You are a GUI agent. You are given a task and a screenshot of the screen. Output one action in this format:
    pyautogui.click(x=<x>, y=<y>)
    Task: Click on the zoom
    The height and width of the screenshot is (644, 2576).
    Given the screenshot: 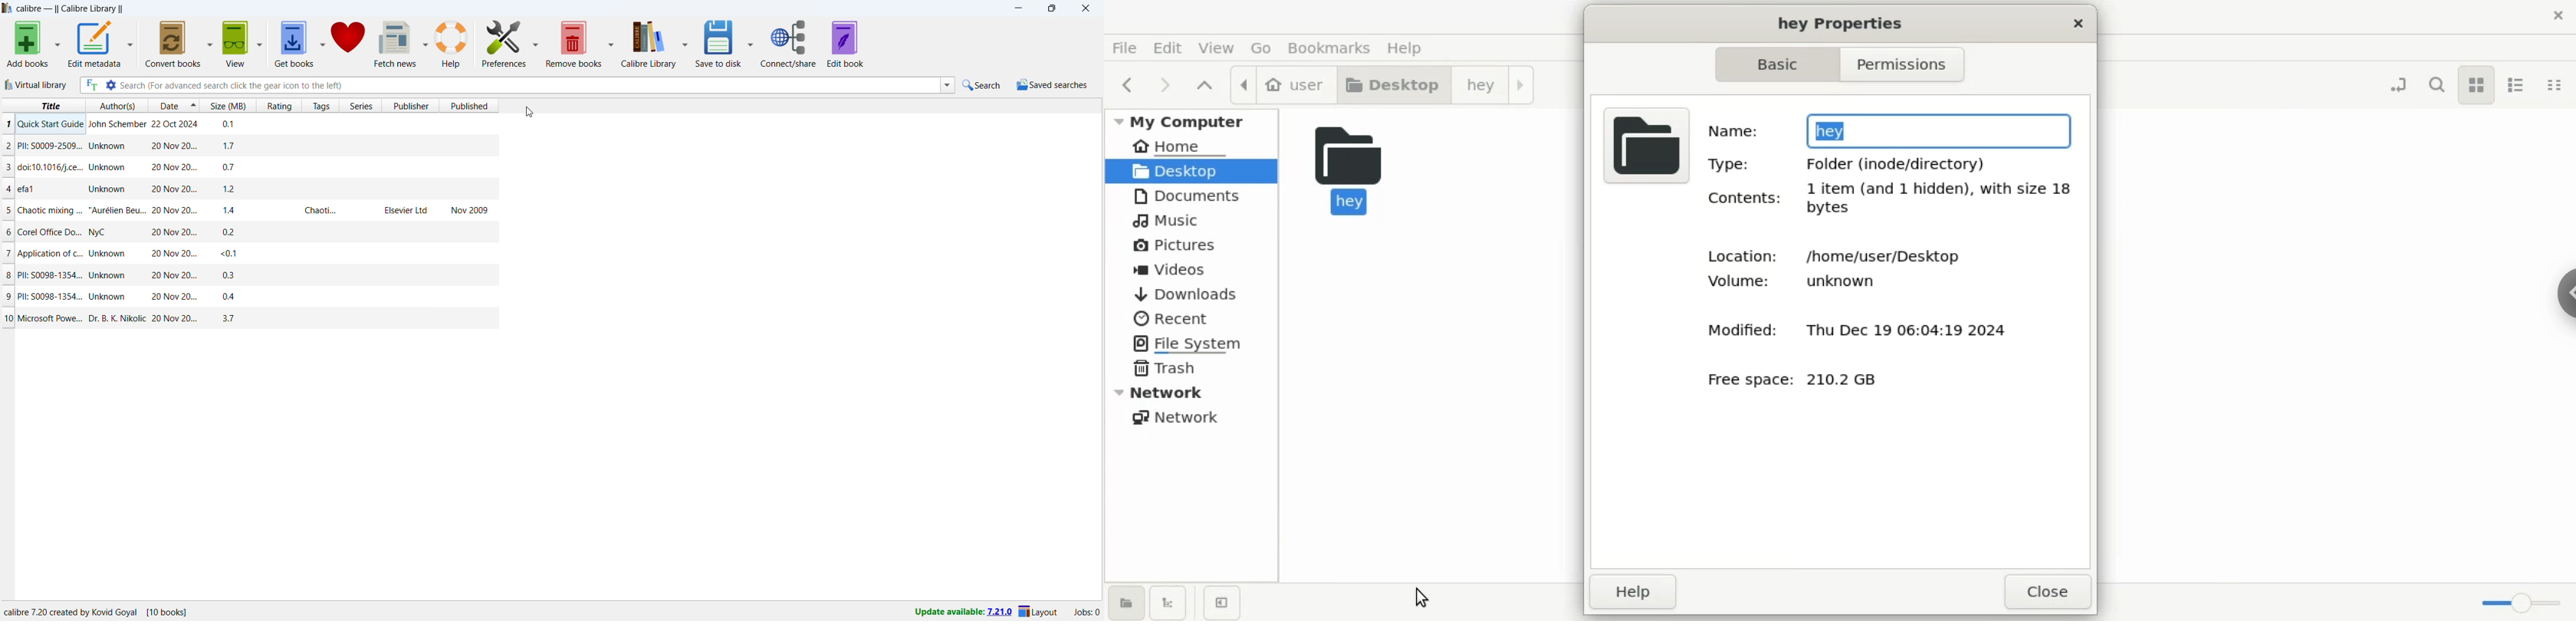 What is the action you would take?
    pyautogui.click(x=2525, y=602)
    